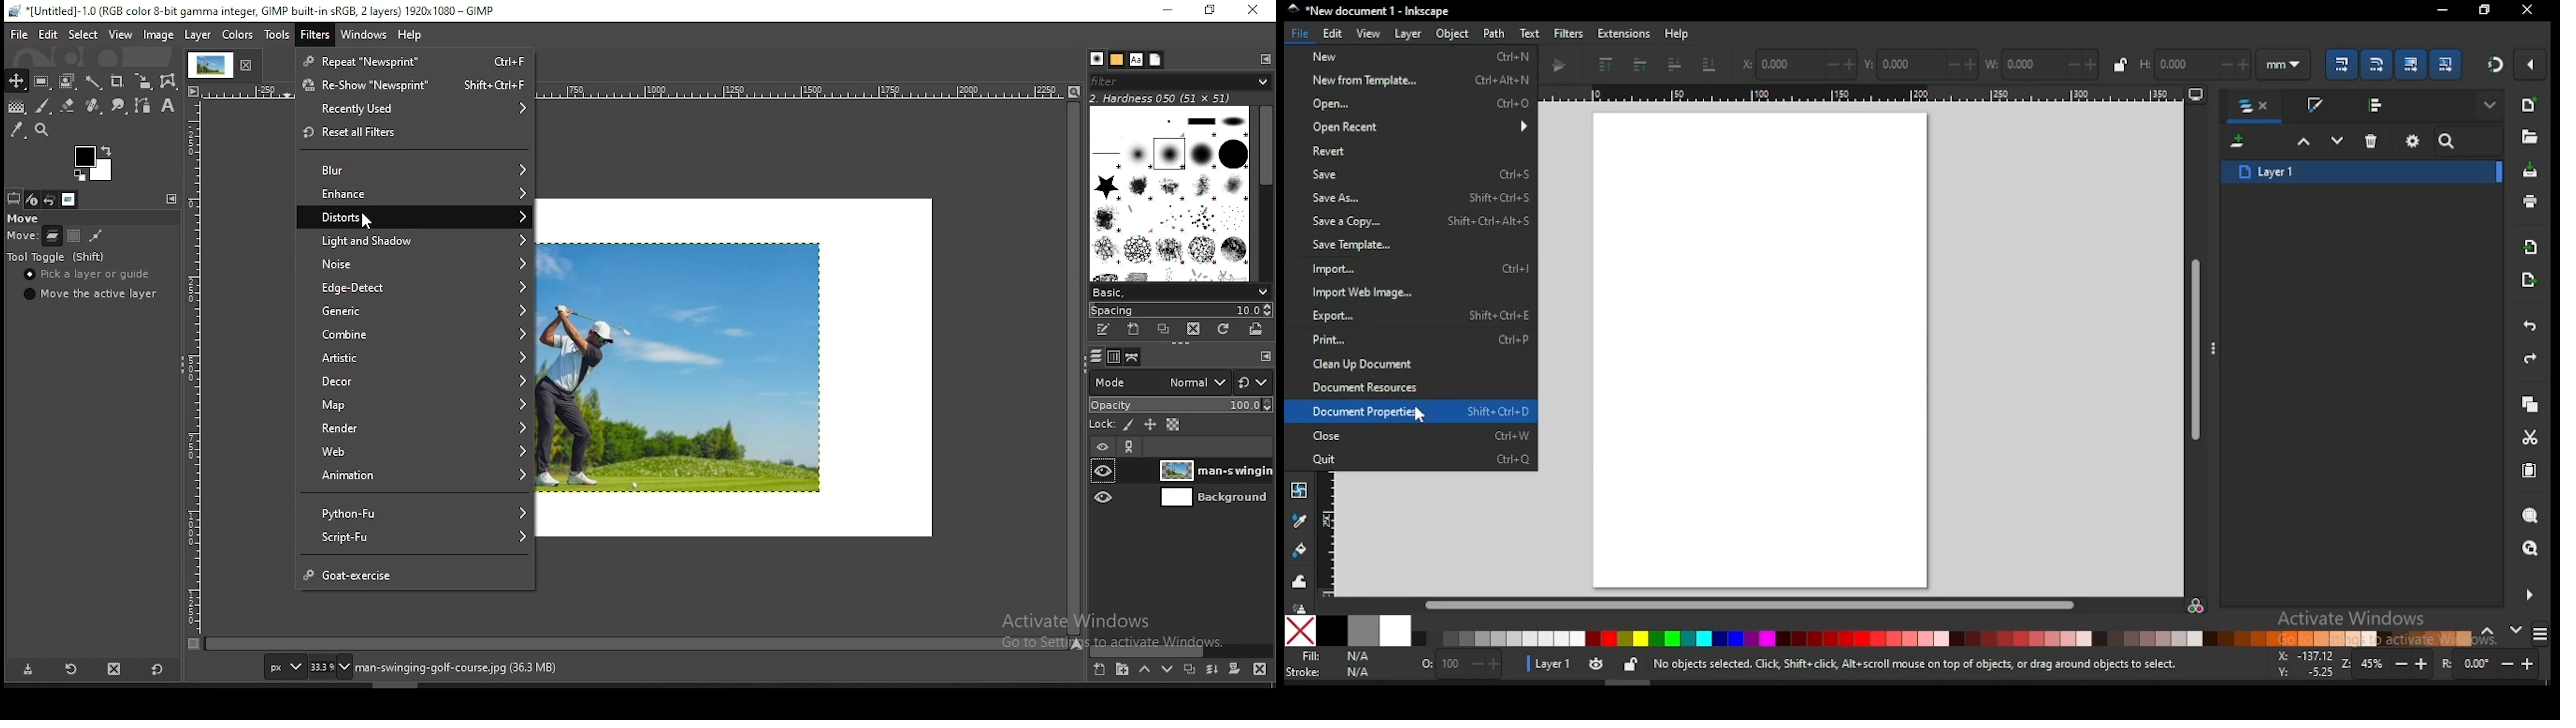  What do you see at coordinates (1403, 363) in the screenshot?
I see `clean up` at bounding box center [1403, 363].